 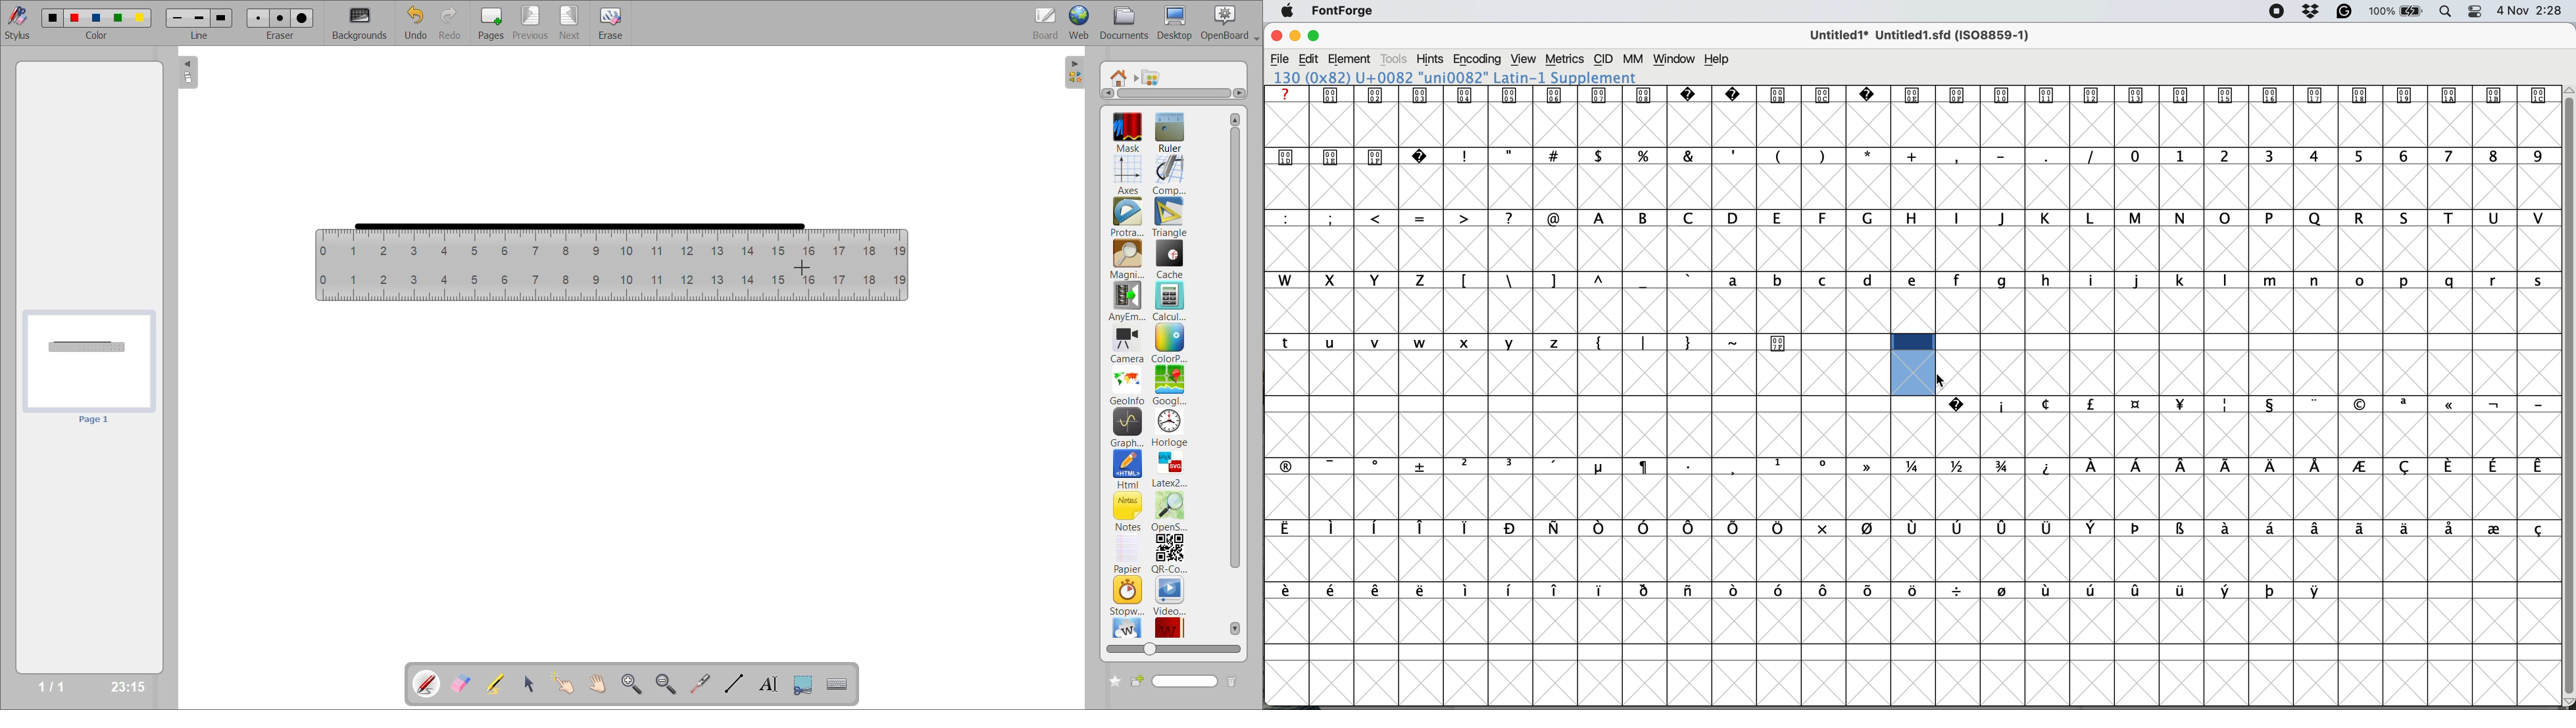 What do you see at coordinates (531, 22) in the screenshot?
I see `previous` at bounding box center [531, 22].